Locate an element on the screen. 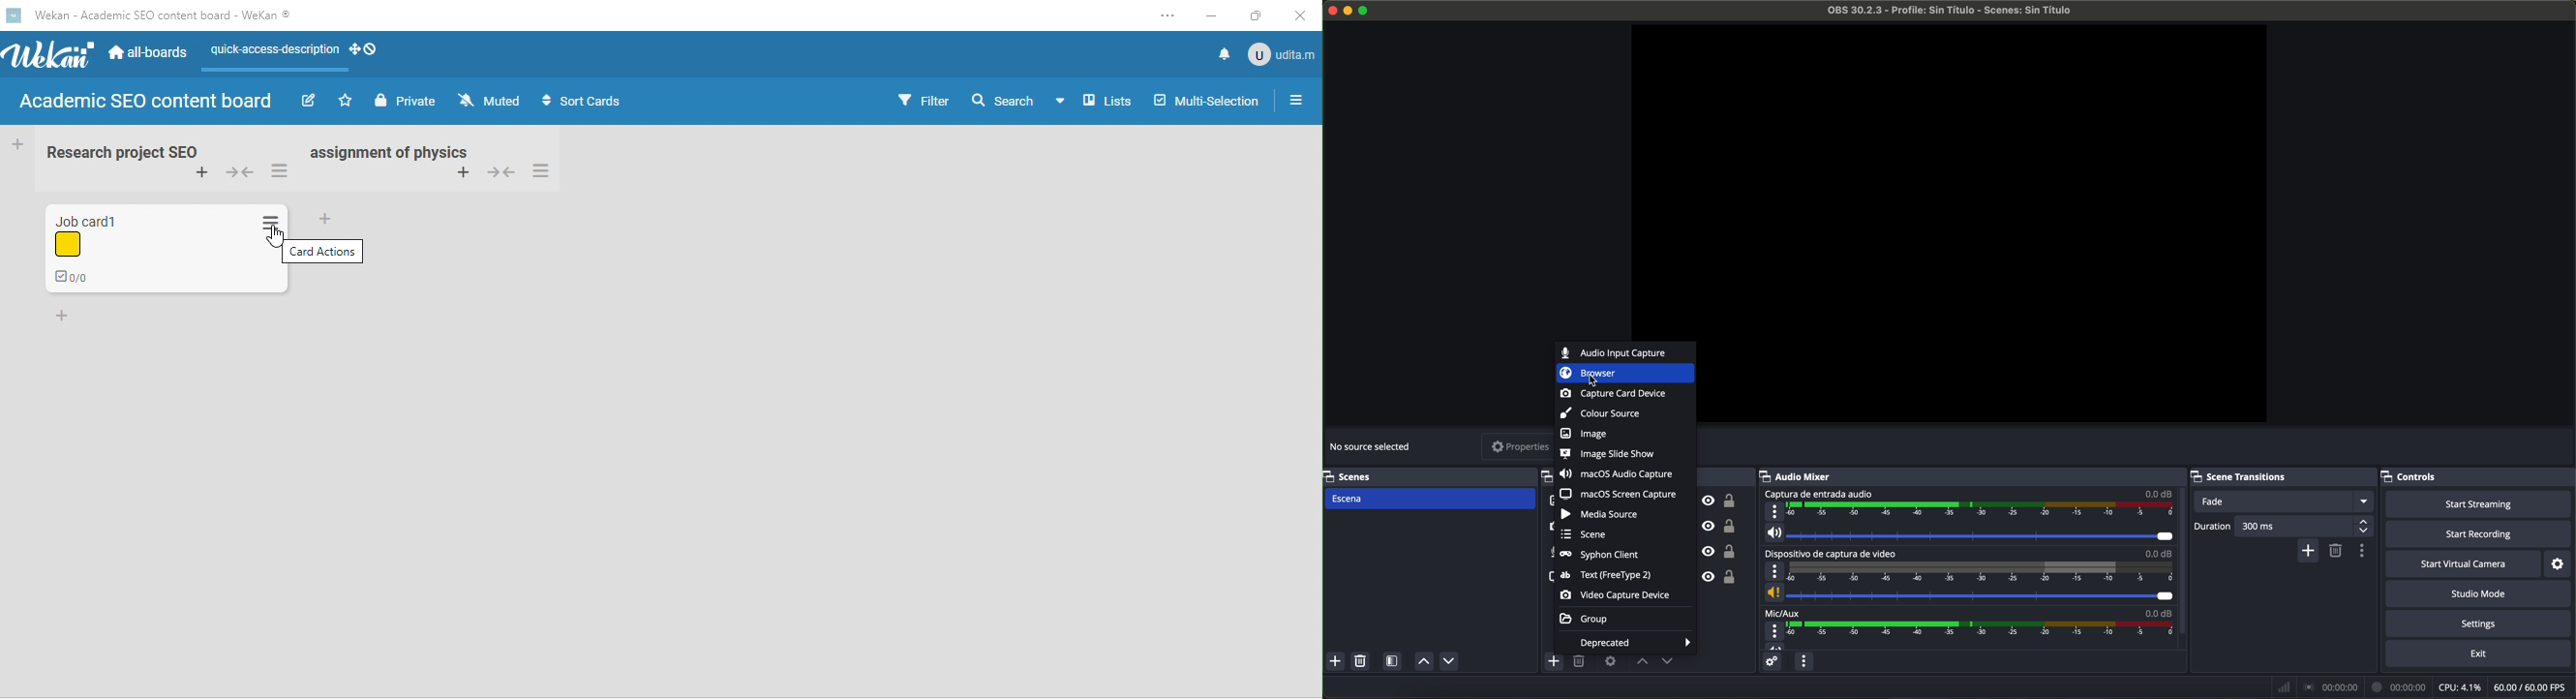 The image size is (2576, 700). video capture device is located at coordinates (1553, 527).